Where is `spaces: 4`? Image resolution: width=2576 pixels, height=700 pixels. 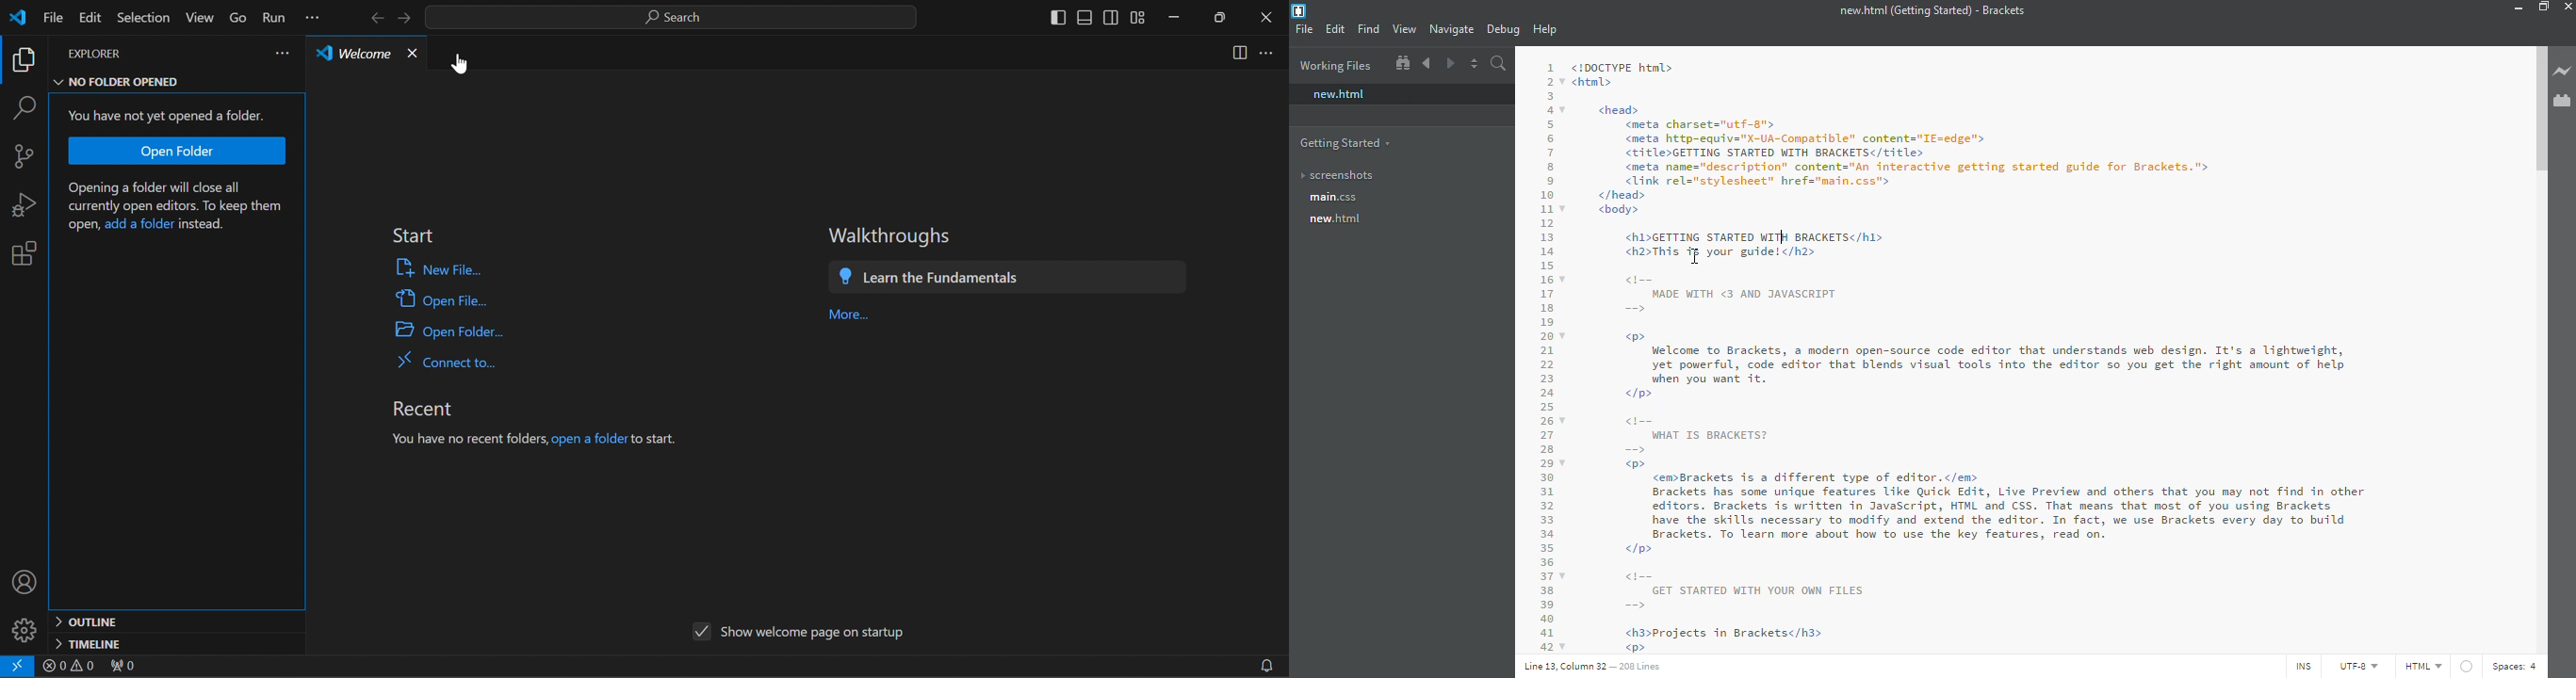
spaces: 4 is located at coordinates (2518, 667).